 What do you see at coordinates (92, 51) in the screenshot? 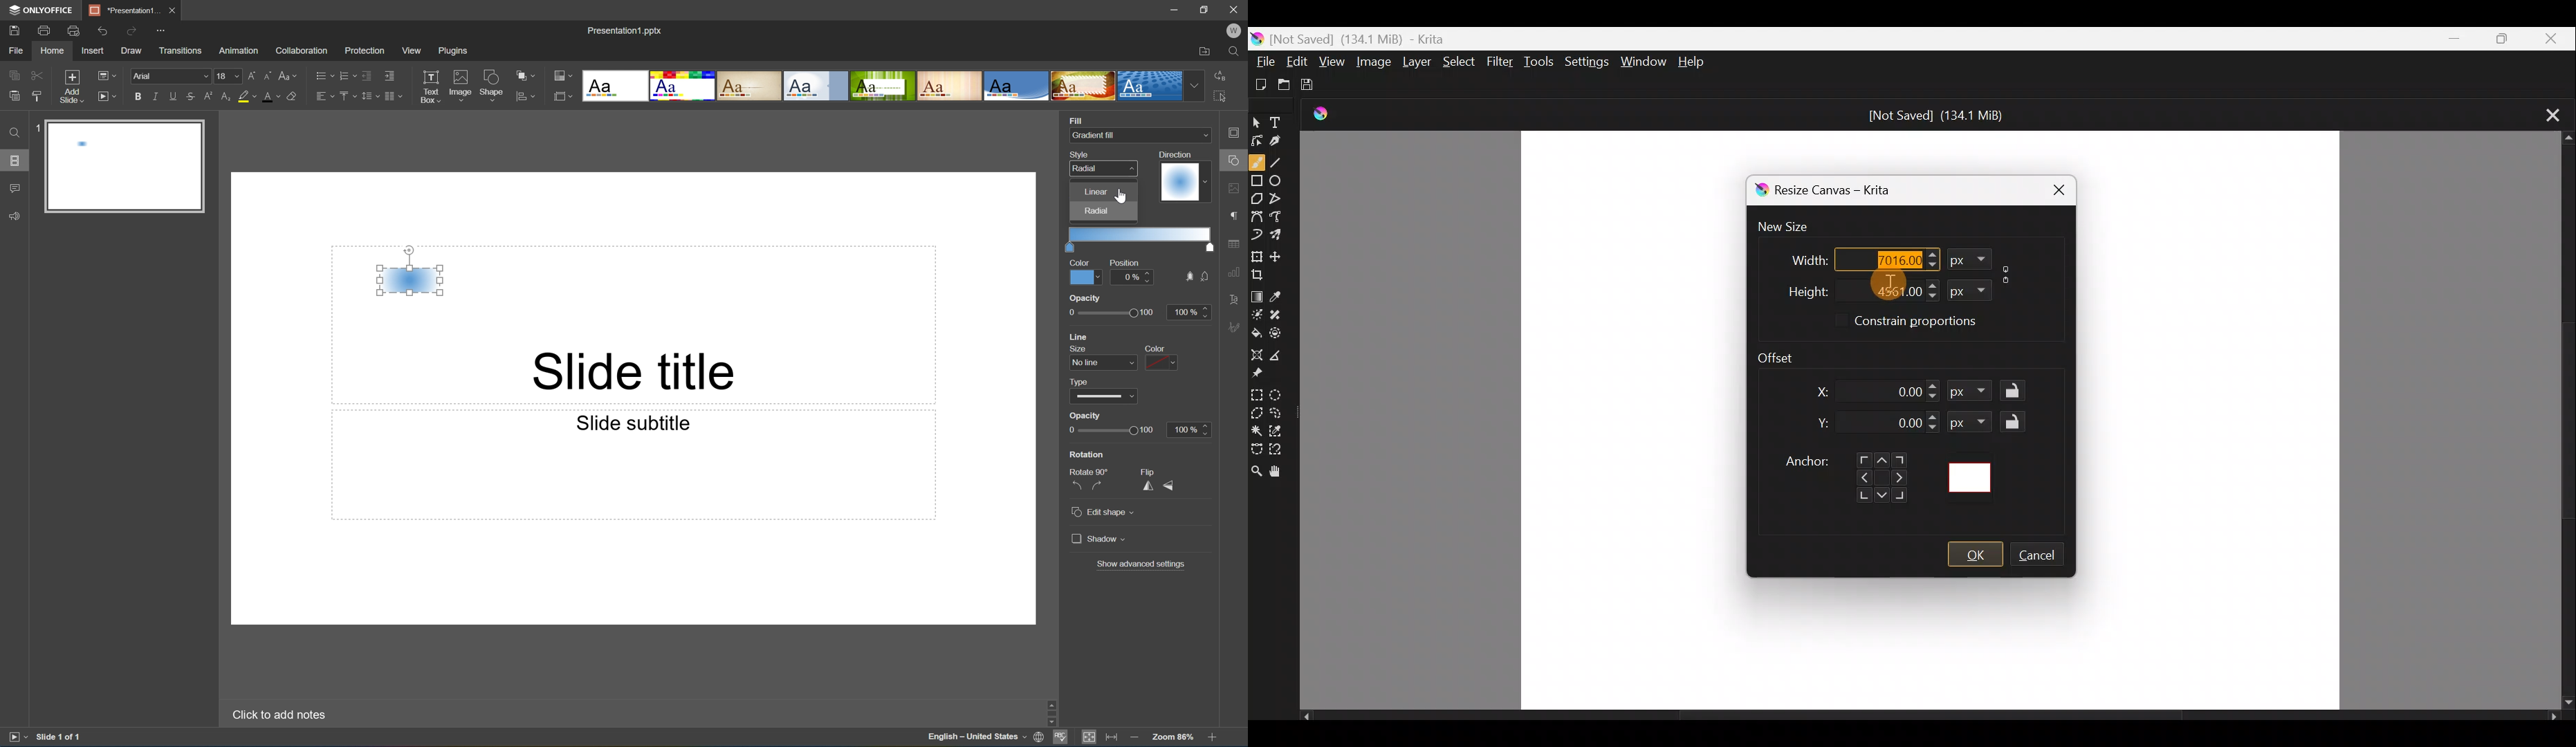
I see `Insert` at bounding box center [92, 51].